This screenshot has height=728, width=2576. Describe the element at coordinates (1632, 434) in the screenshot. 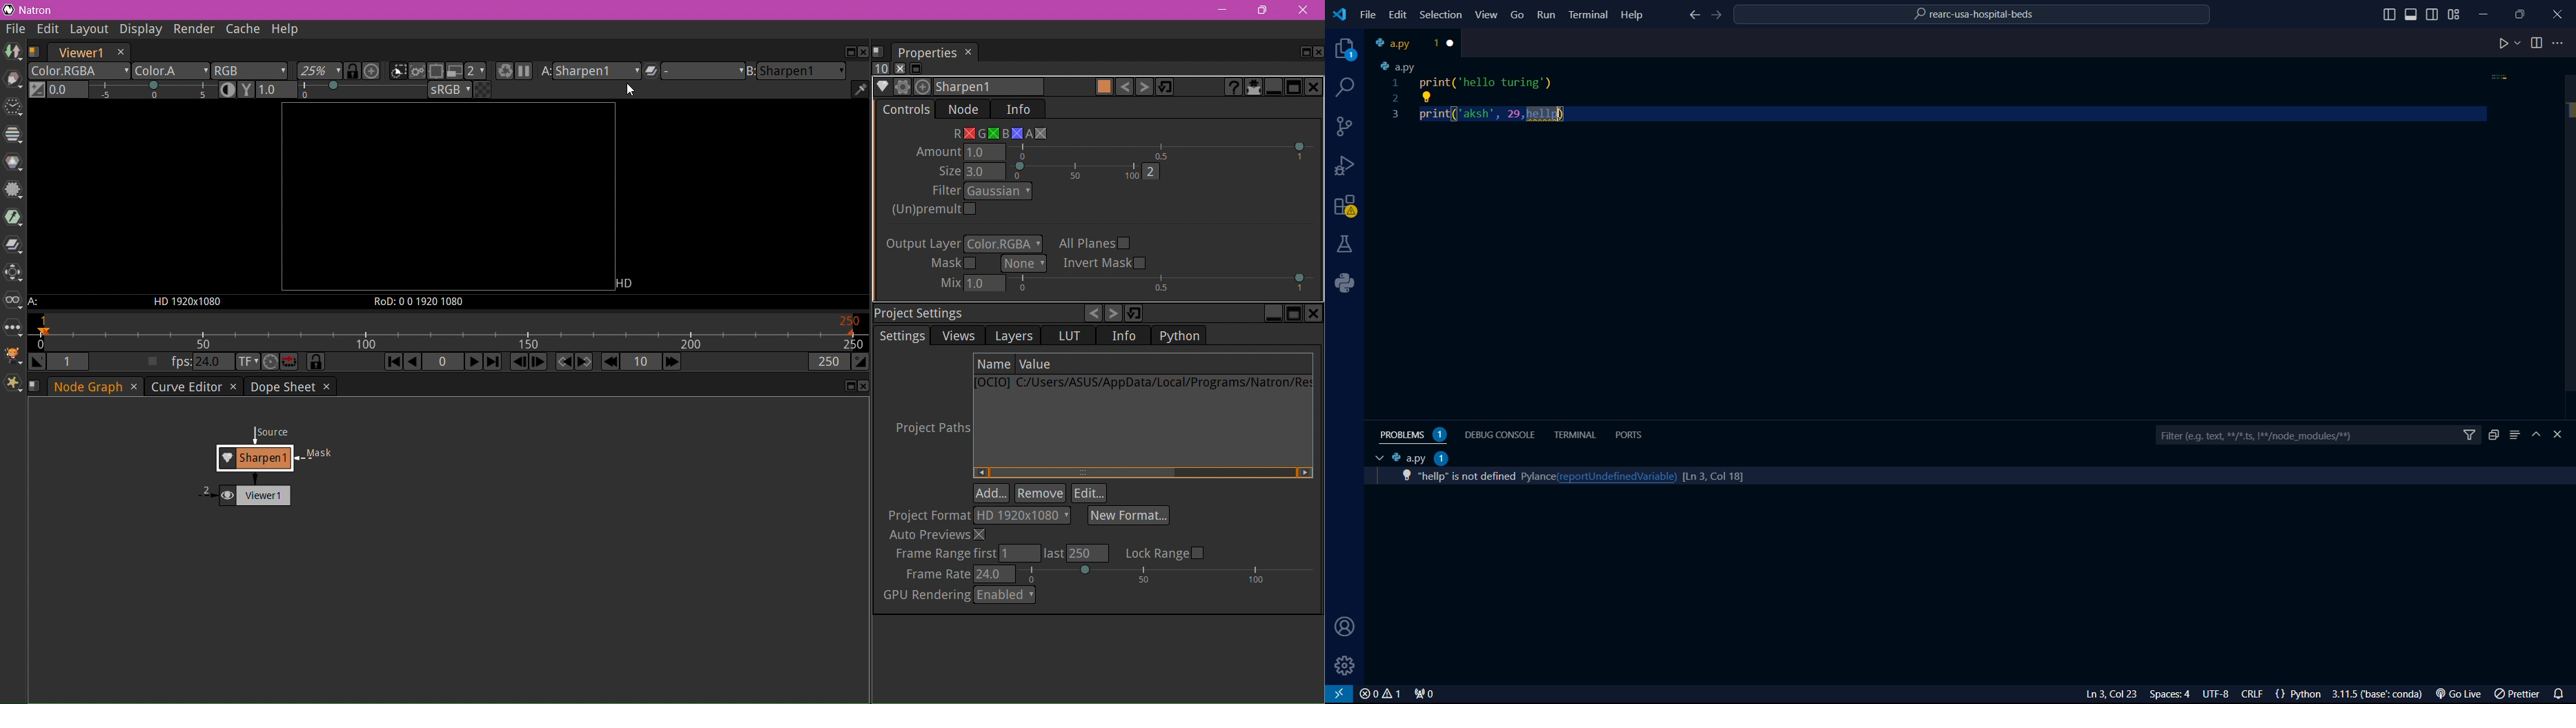

I see `ports` at that location.